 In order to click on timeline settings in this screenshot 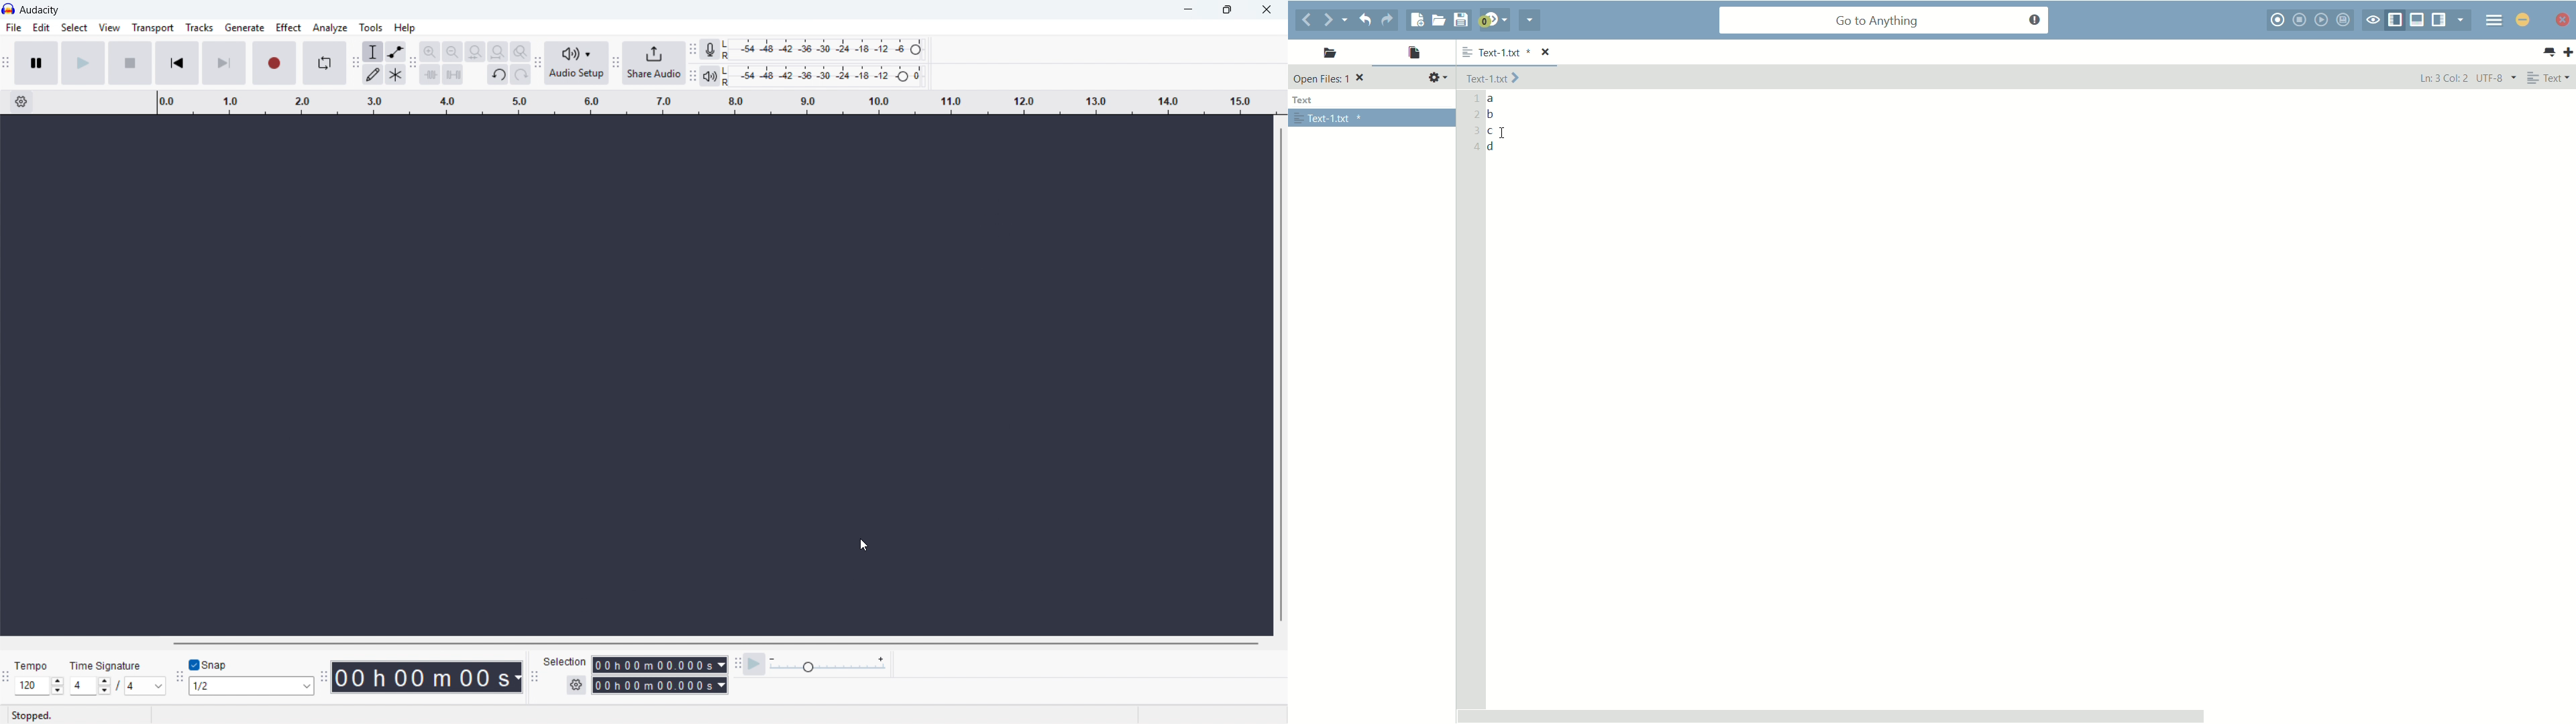, I will do `click(21, 102)`.